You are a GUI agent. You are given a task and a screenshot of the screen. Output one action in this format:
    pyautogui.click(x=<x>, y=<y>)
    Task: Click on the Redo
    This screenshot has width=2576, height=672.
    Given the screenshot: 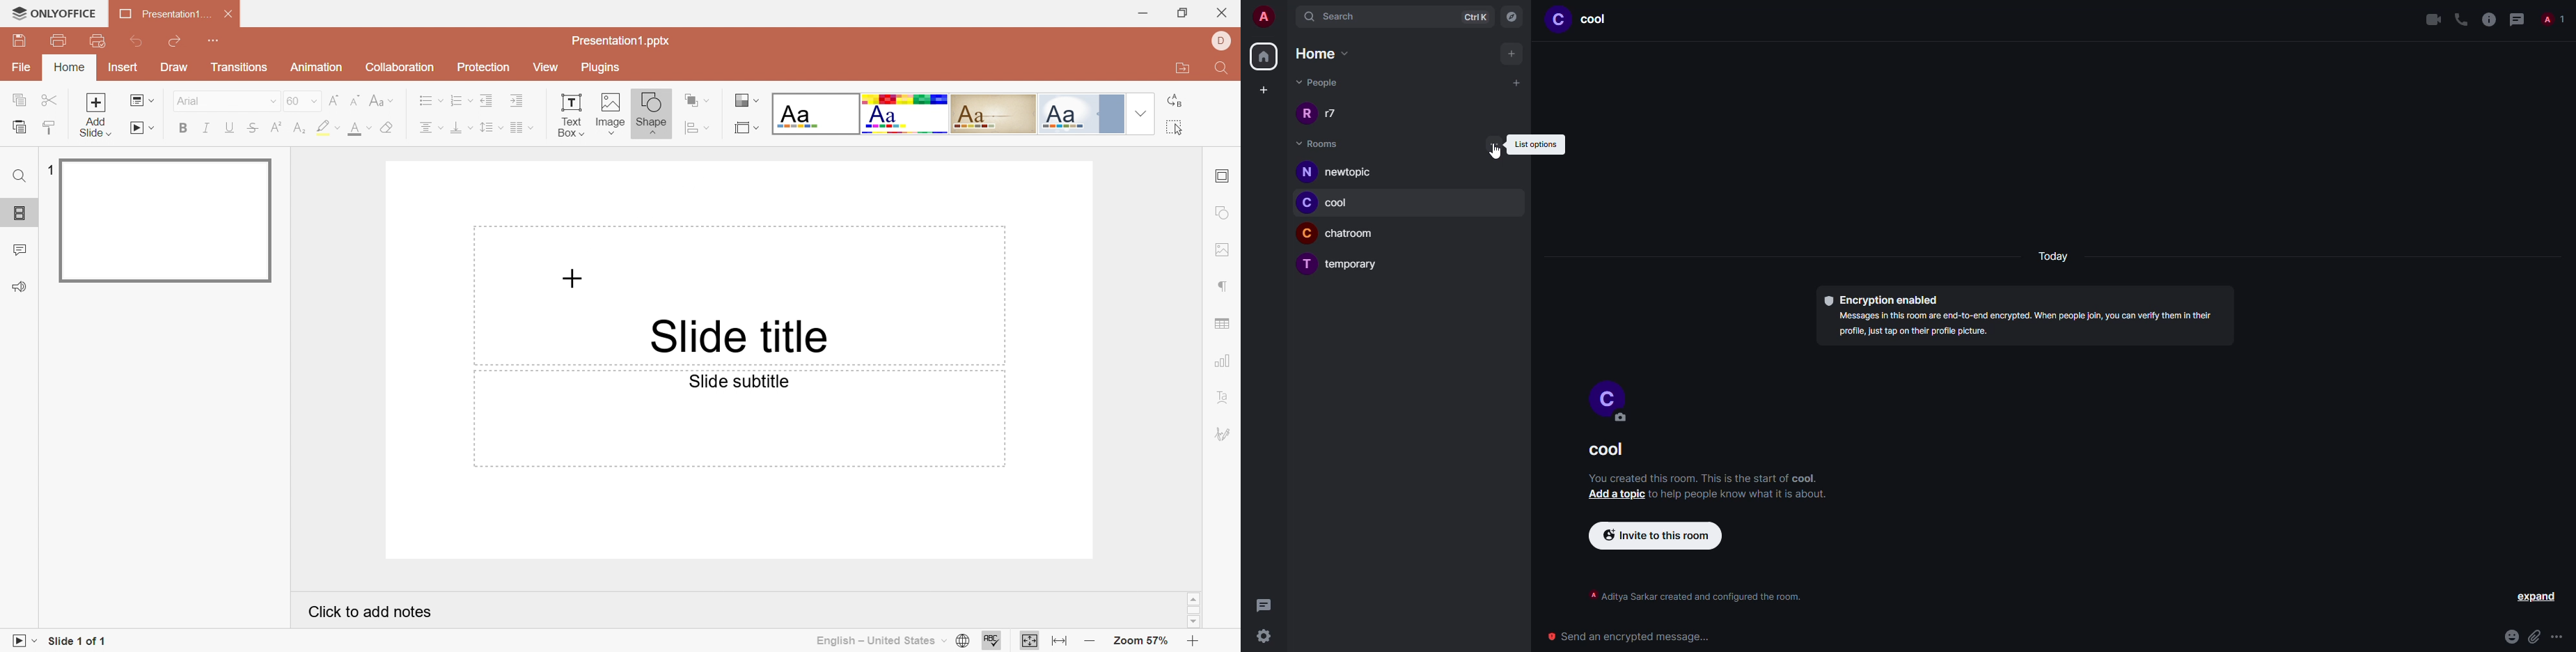 What is the action you would take?
    pyautogui.click(x=173, y=42)
    